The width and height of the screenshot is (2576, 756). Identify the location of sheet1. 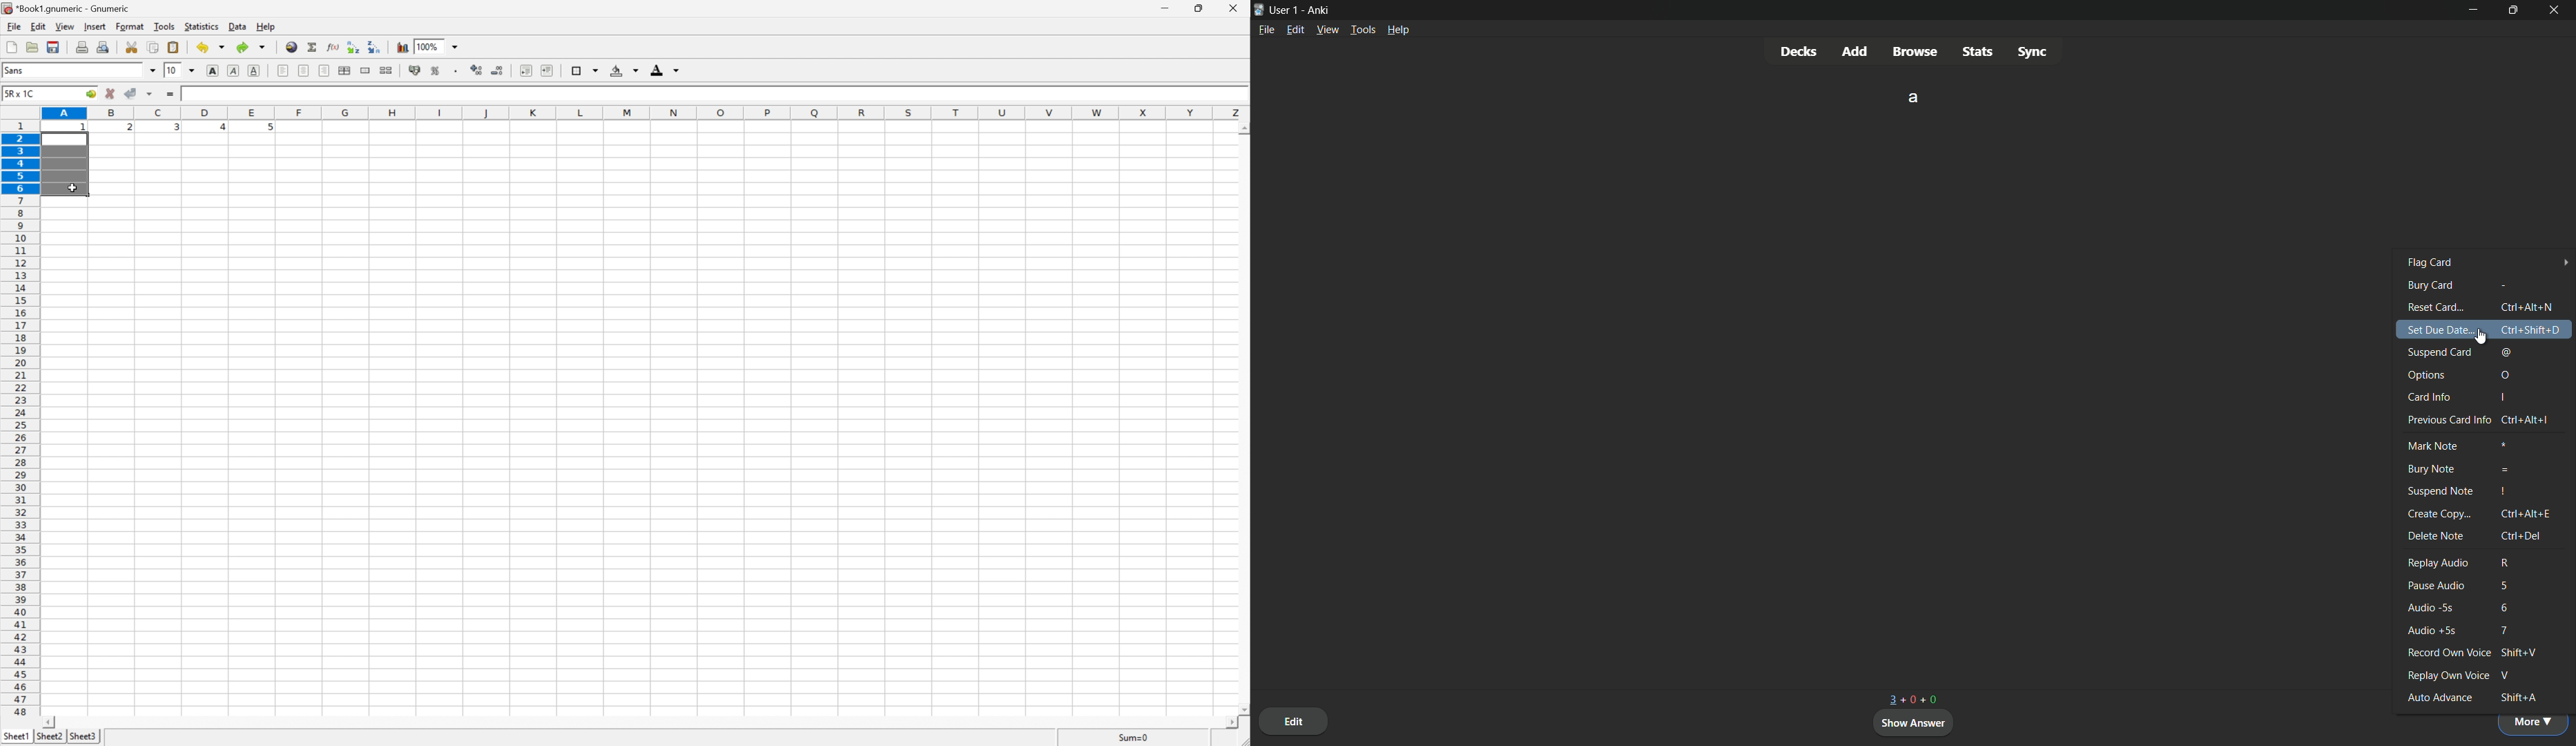
(15, 739).